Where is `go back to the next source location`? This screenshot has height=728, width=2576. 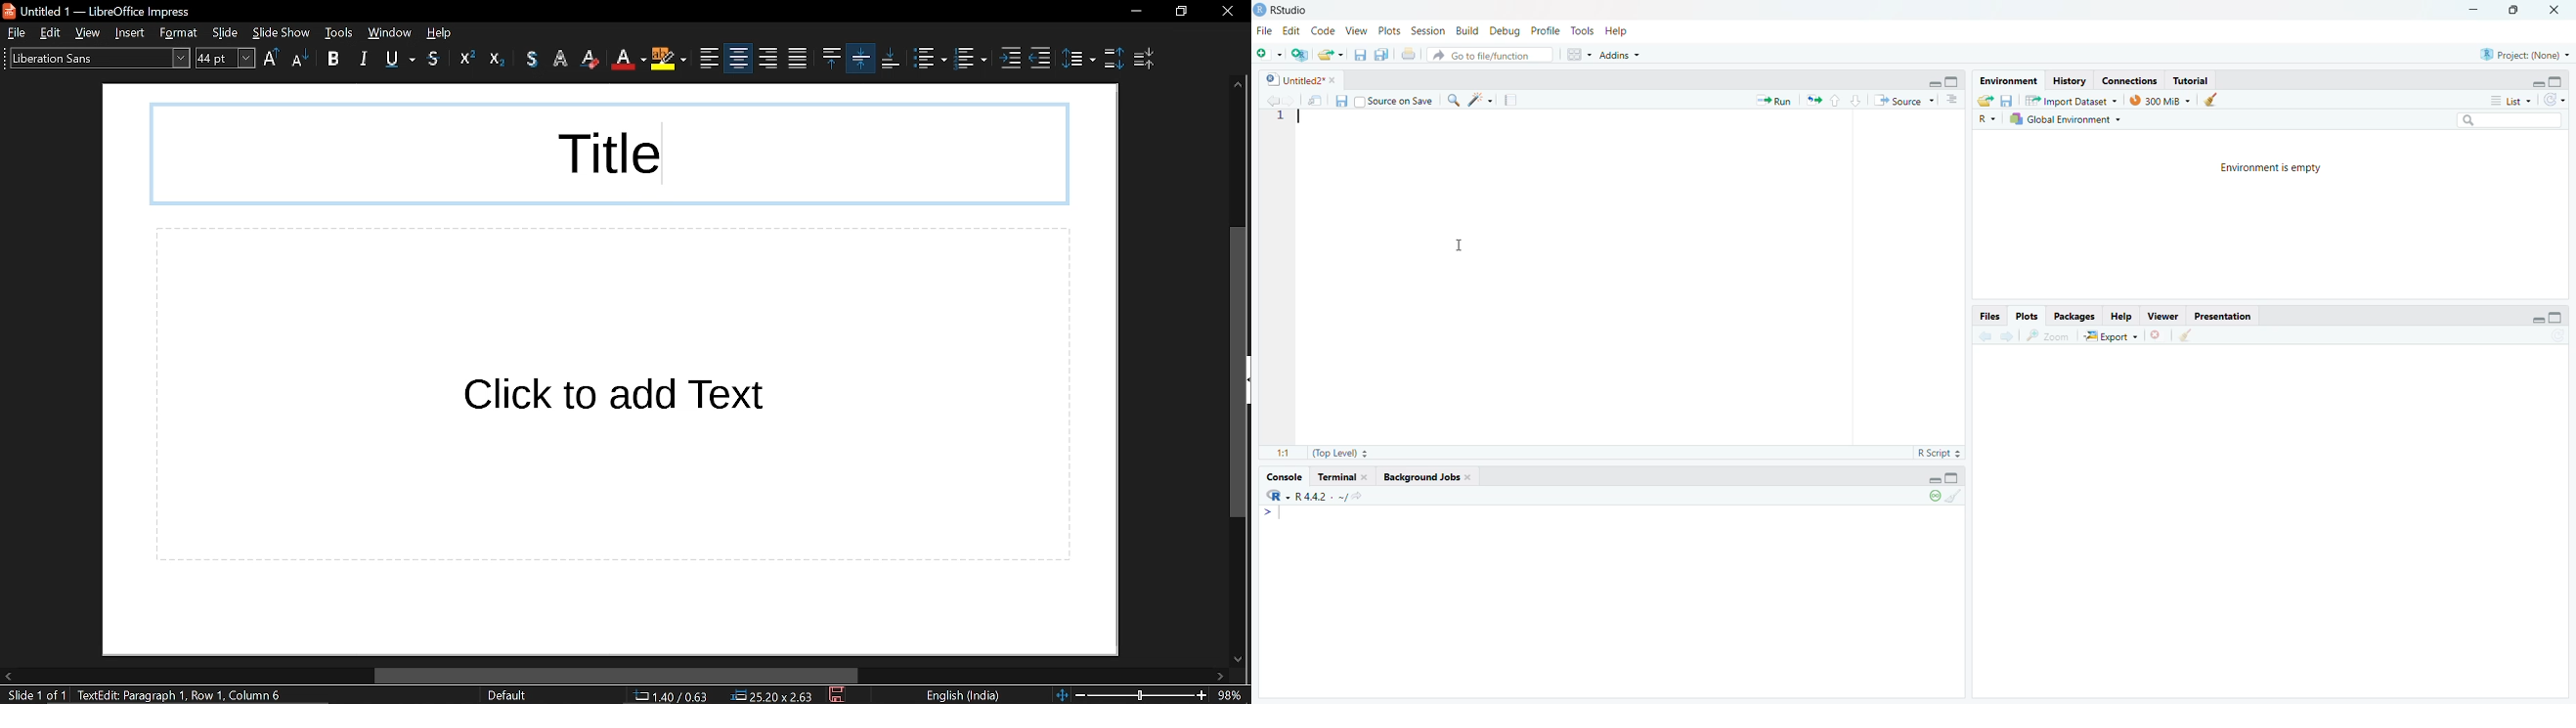 go back to the next source location is located at coordinates (1289, 101).